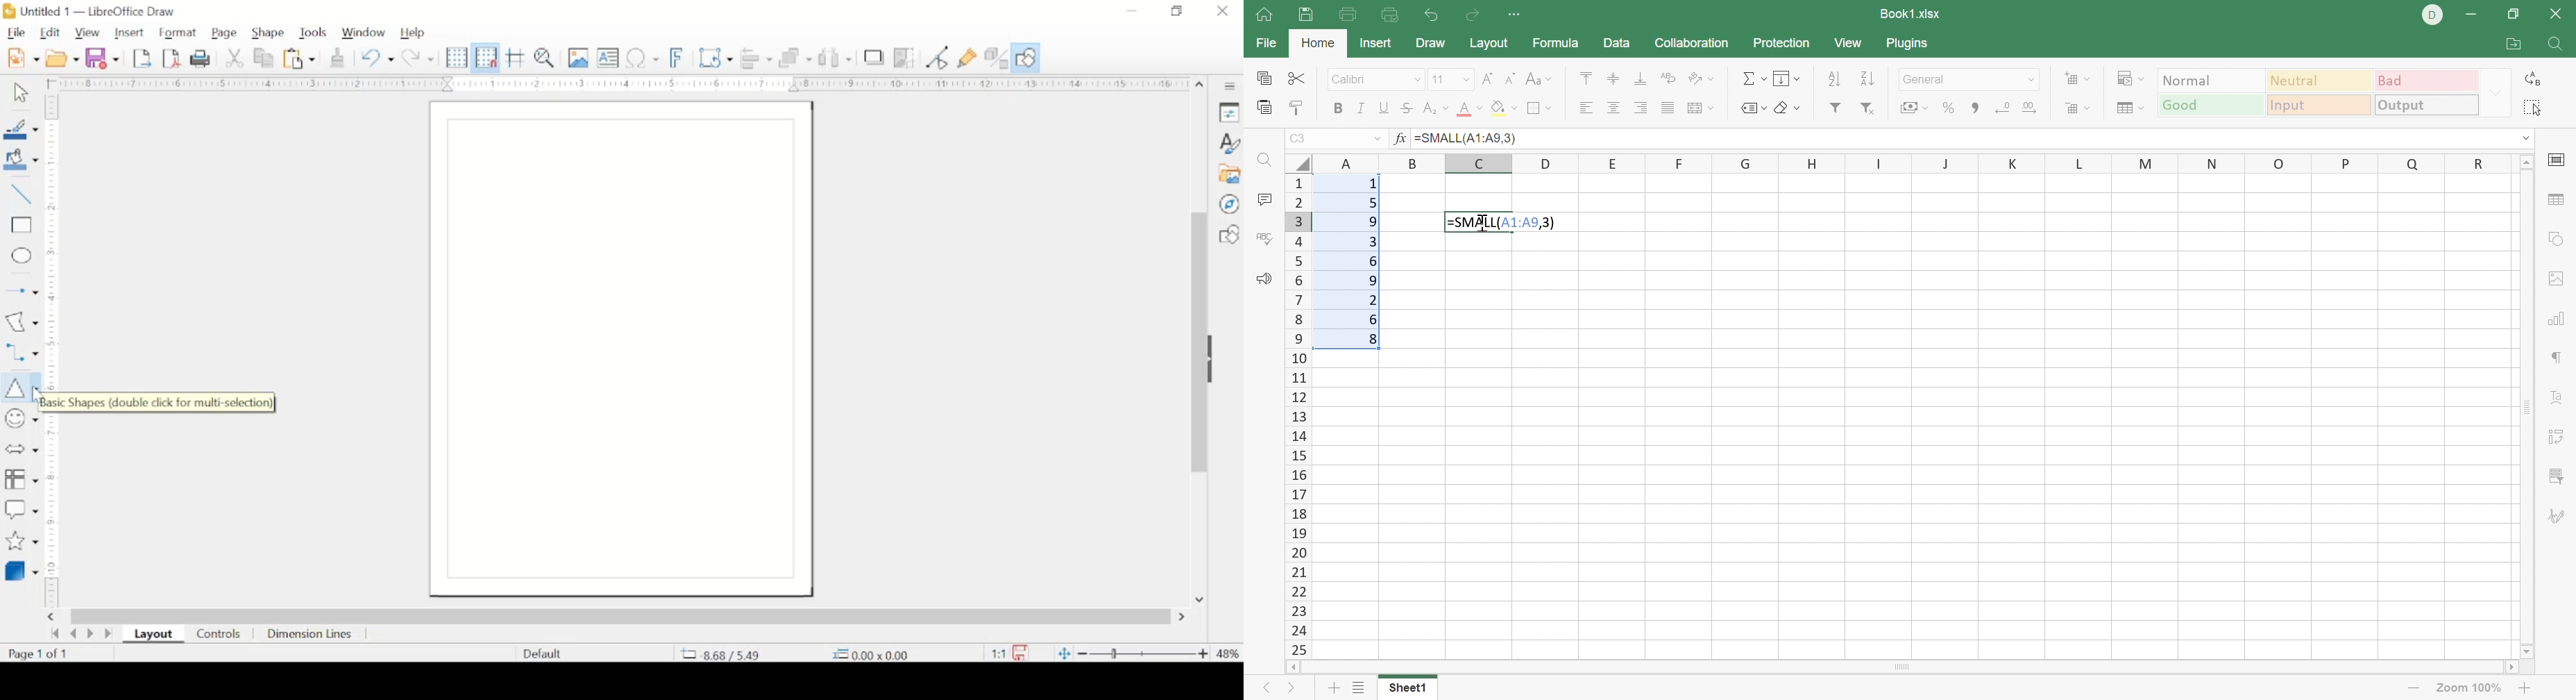 The width and height of the screenshot is (2576, 700). What do you see at coordinates (485, 58) in the screenshot?
I see `snap to grid` at bounding box center [485, 58].